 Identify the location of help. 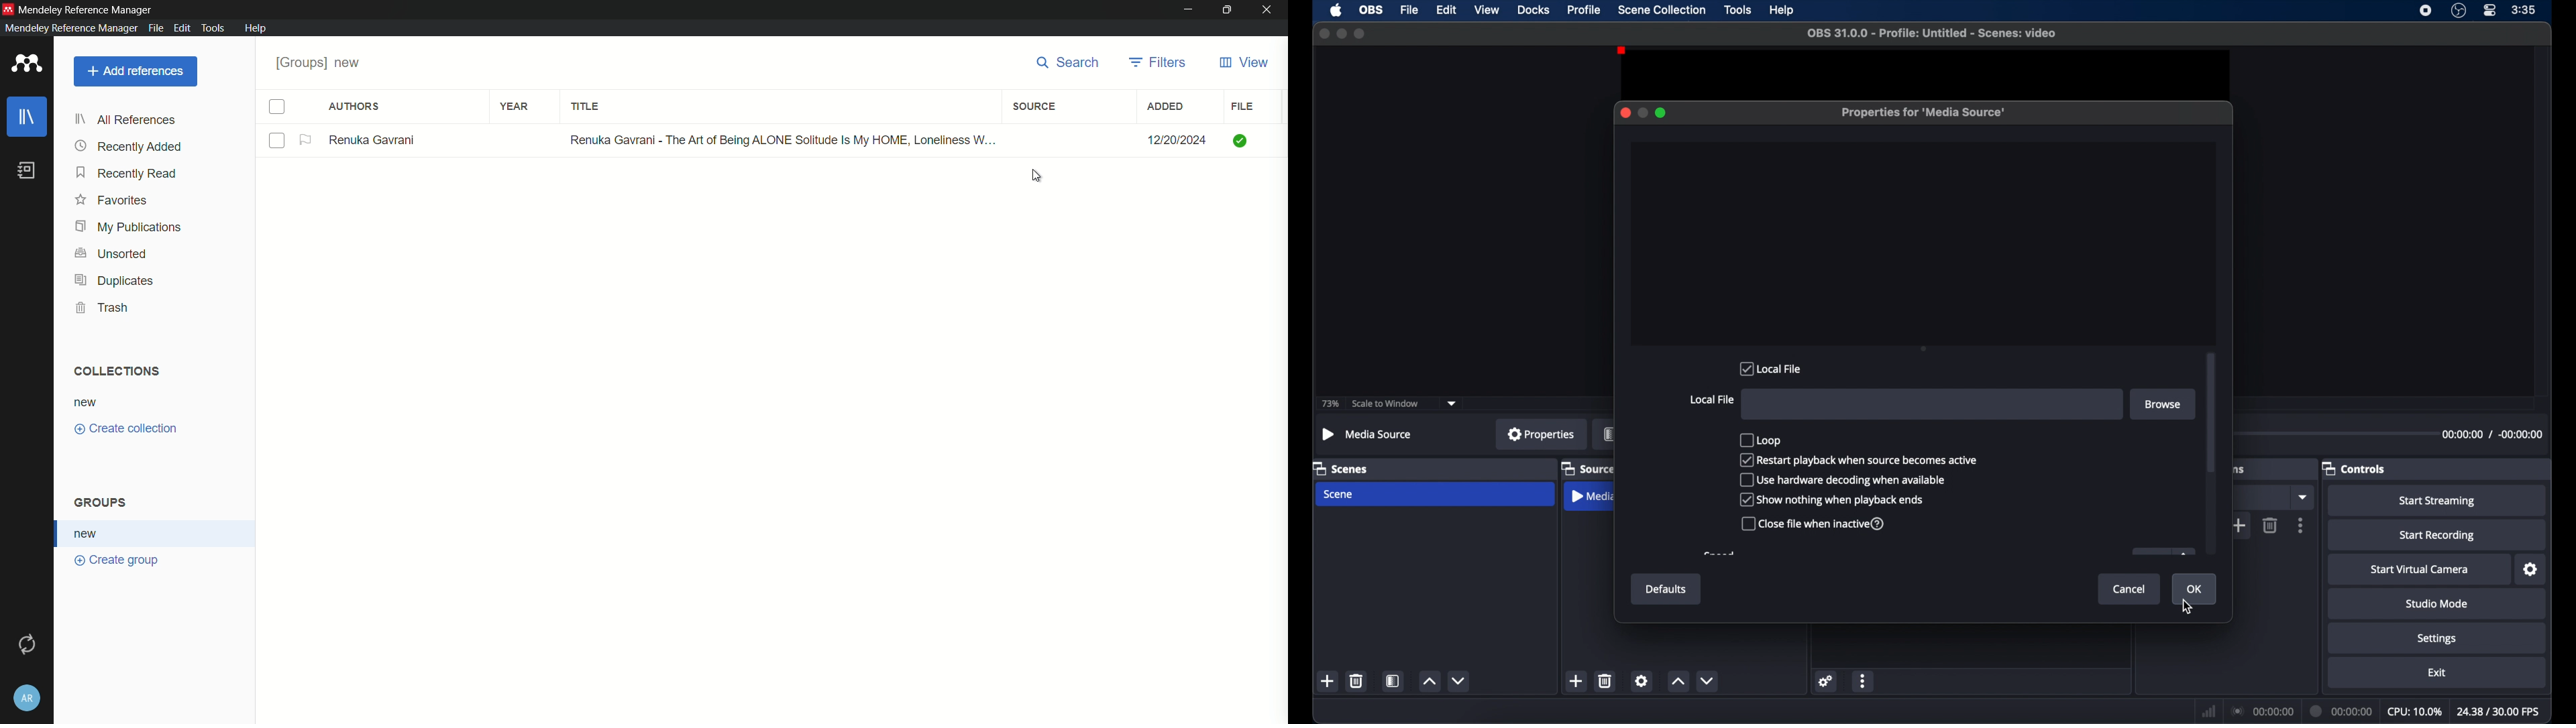
(1783, 10).